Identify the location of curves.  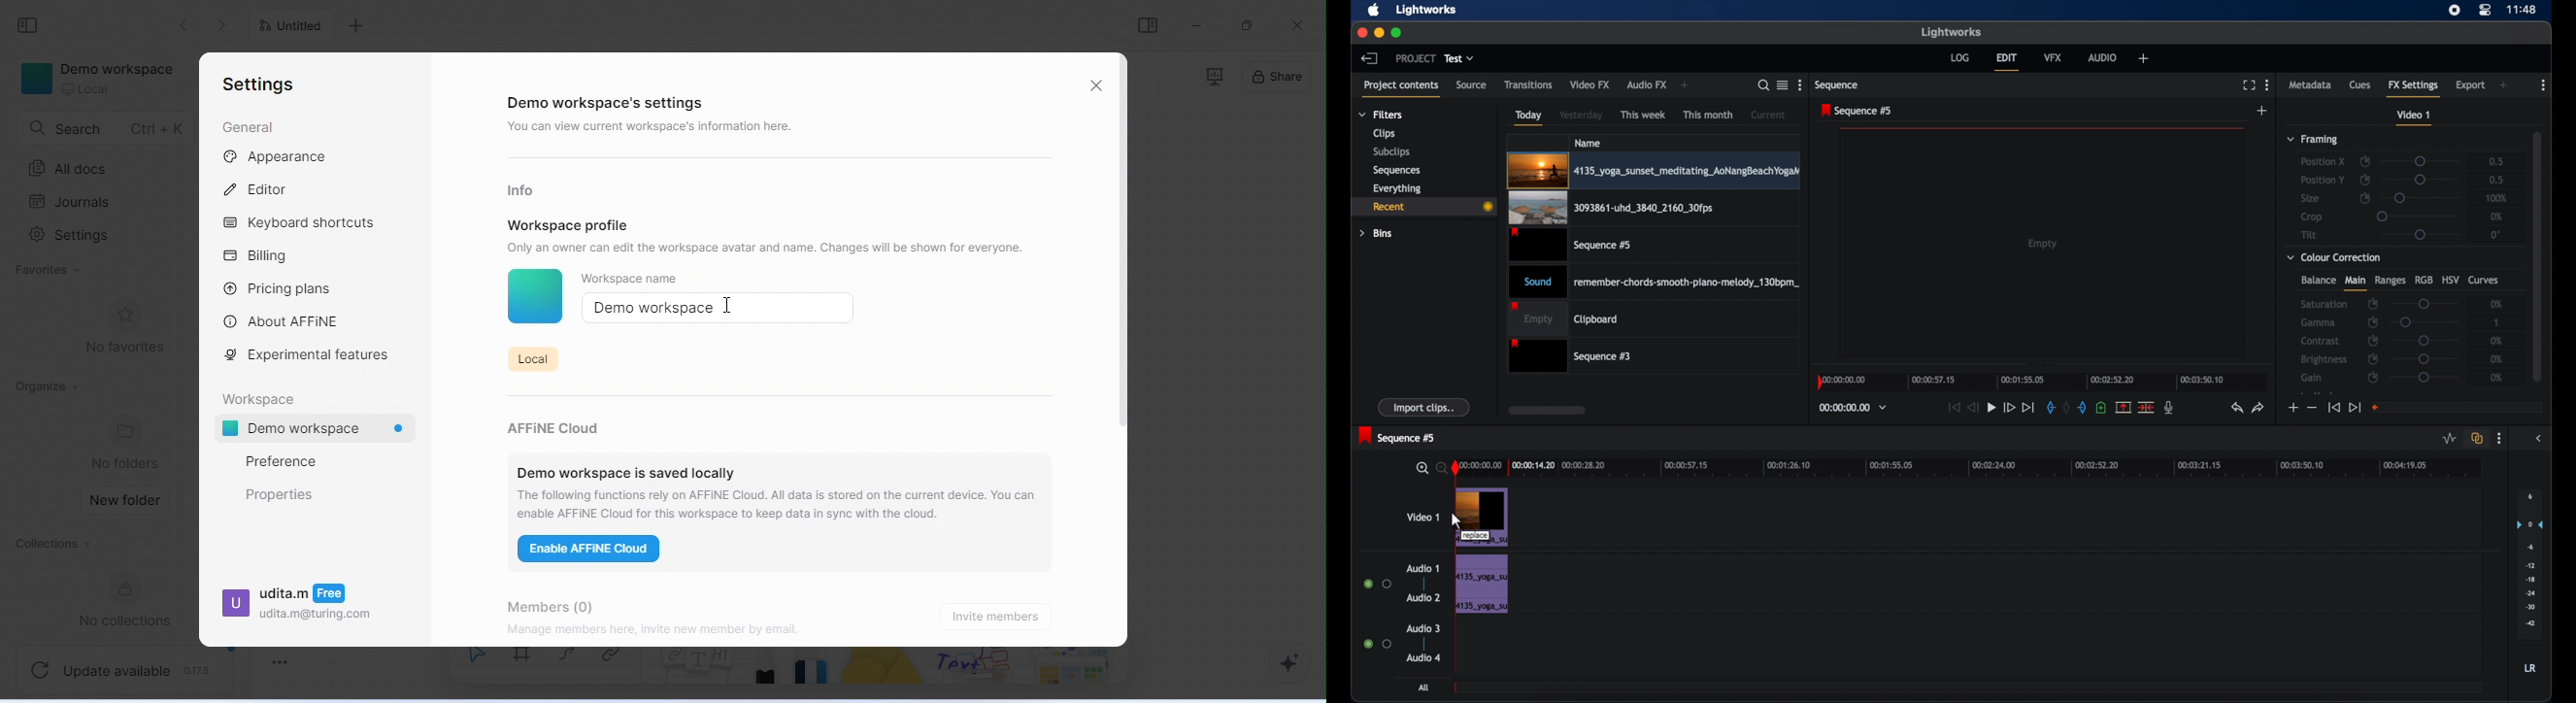
(2485, 281).